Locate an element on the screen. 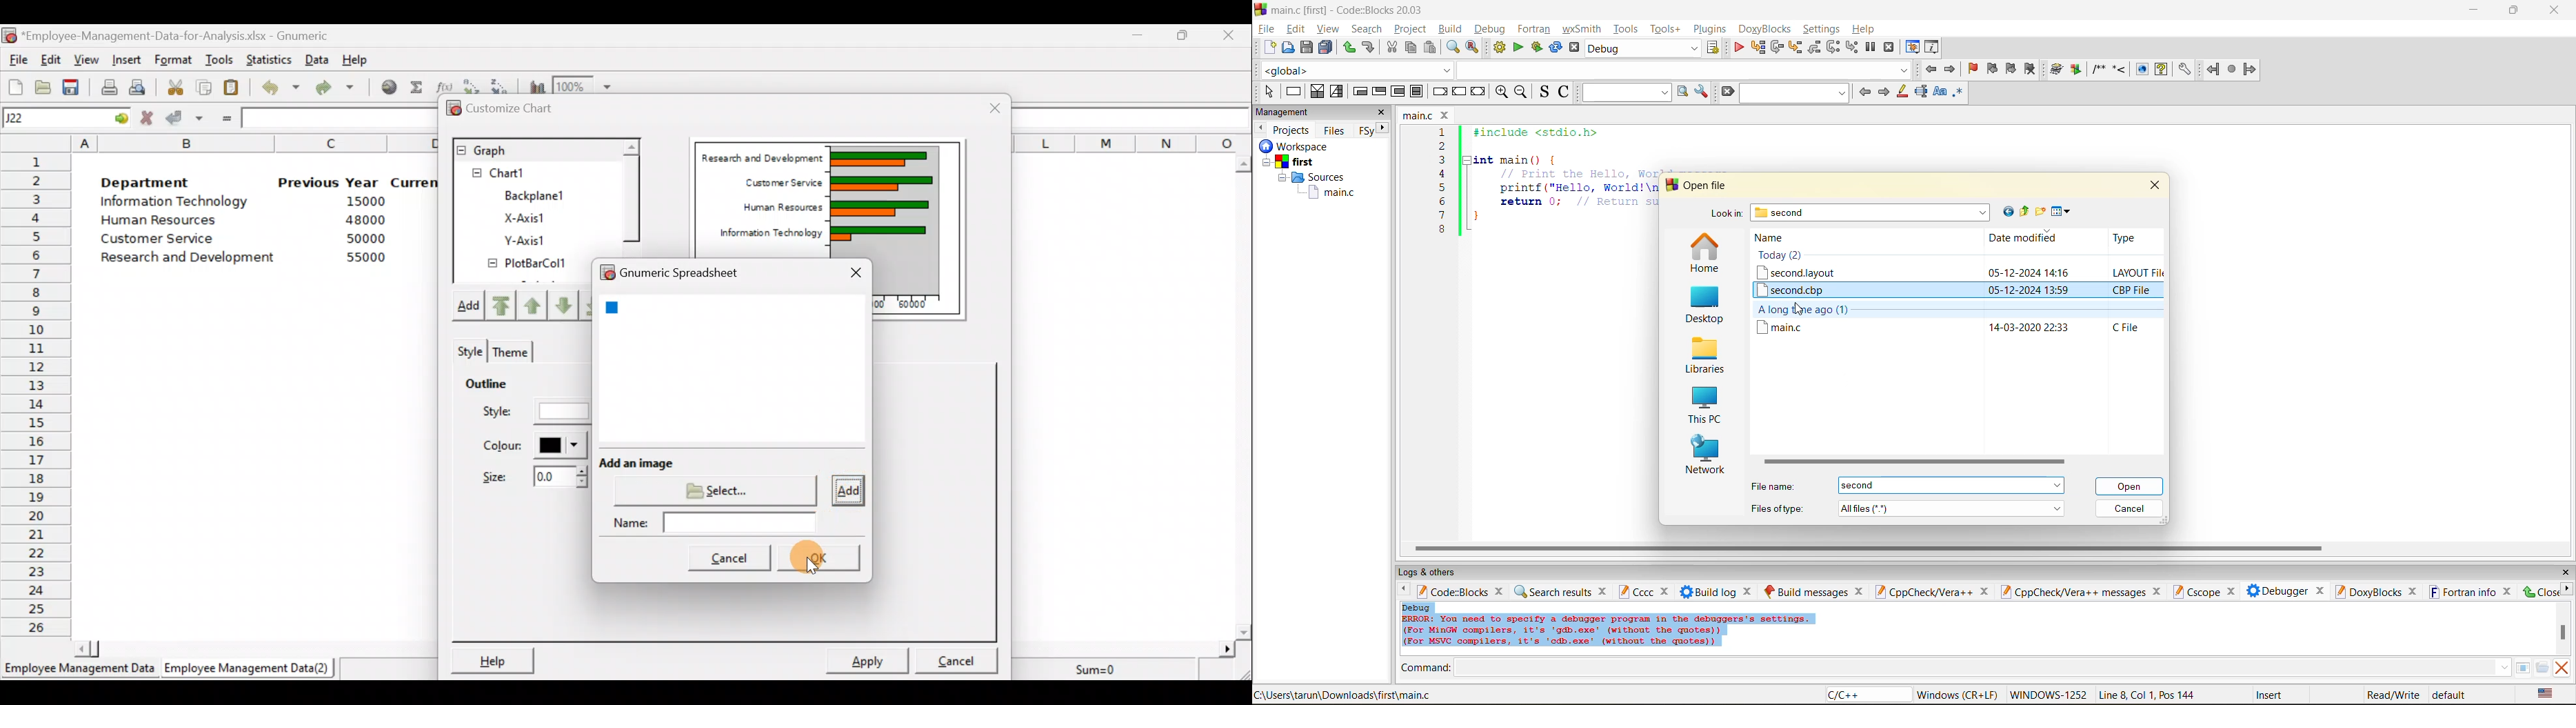 The height and width of the screenshot is (728, 2576). horizontal scroll bar is located at coordinates (1868, 548).